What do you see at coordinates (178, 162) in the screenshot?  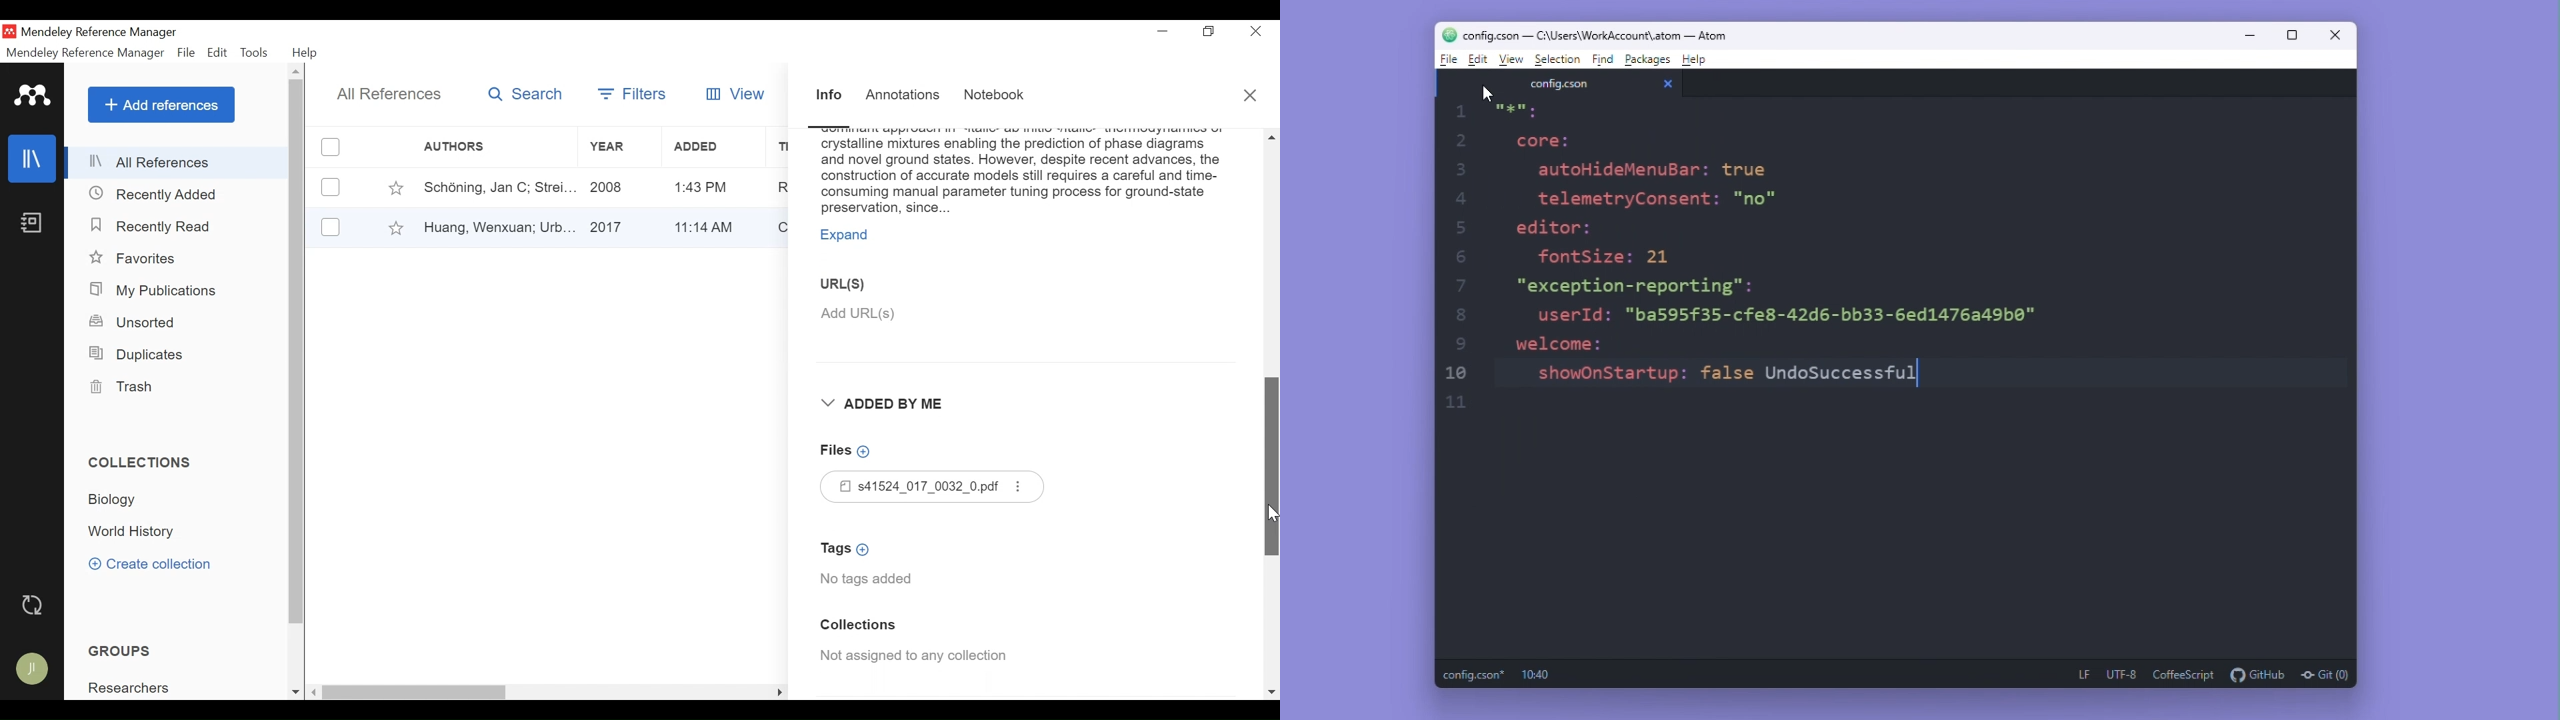 I see `All References` at bounding box center [178, 162].